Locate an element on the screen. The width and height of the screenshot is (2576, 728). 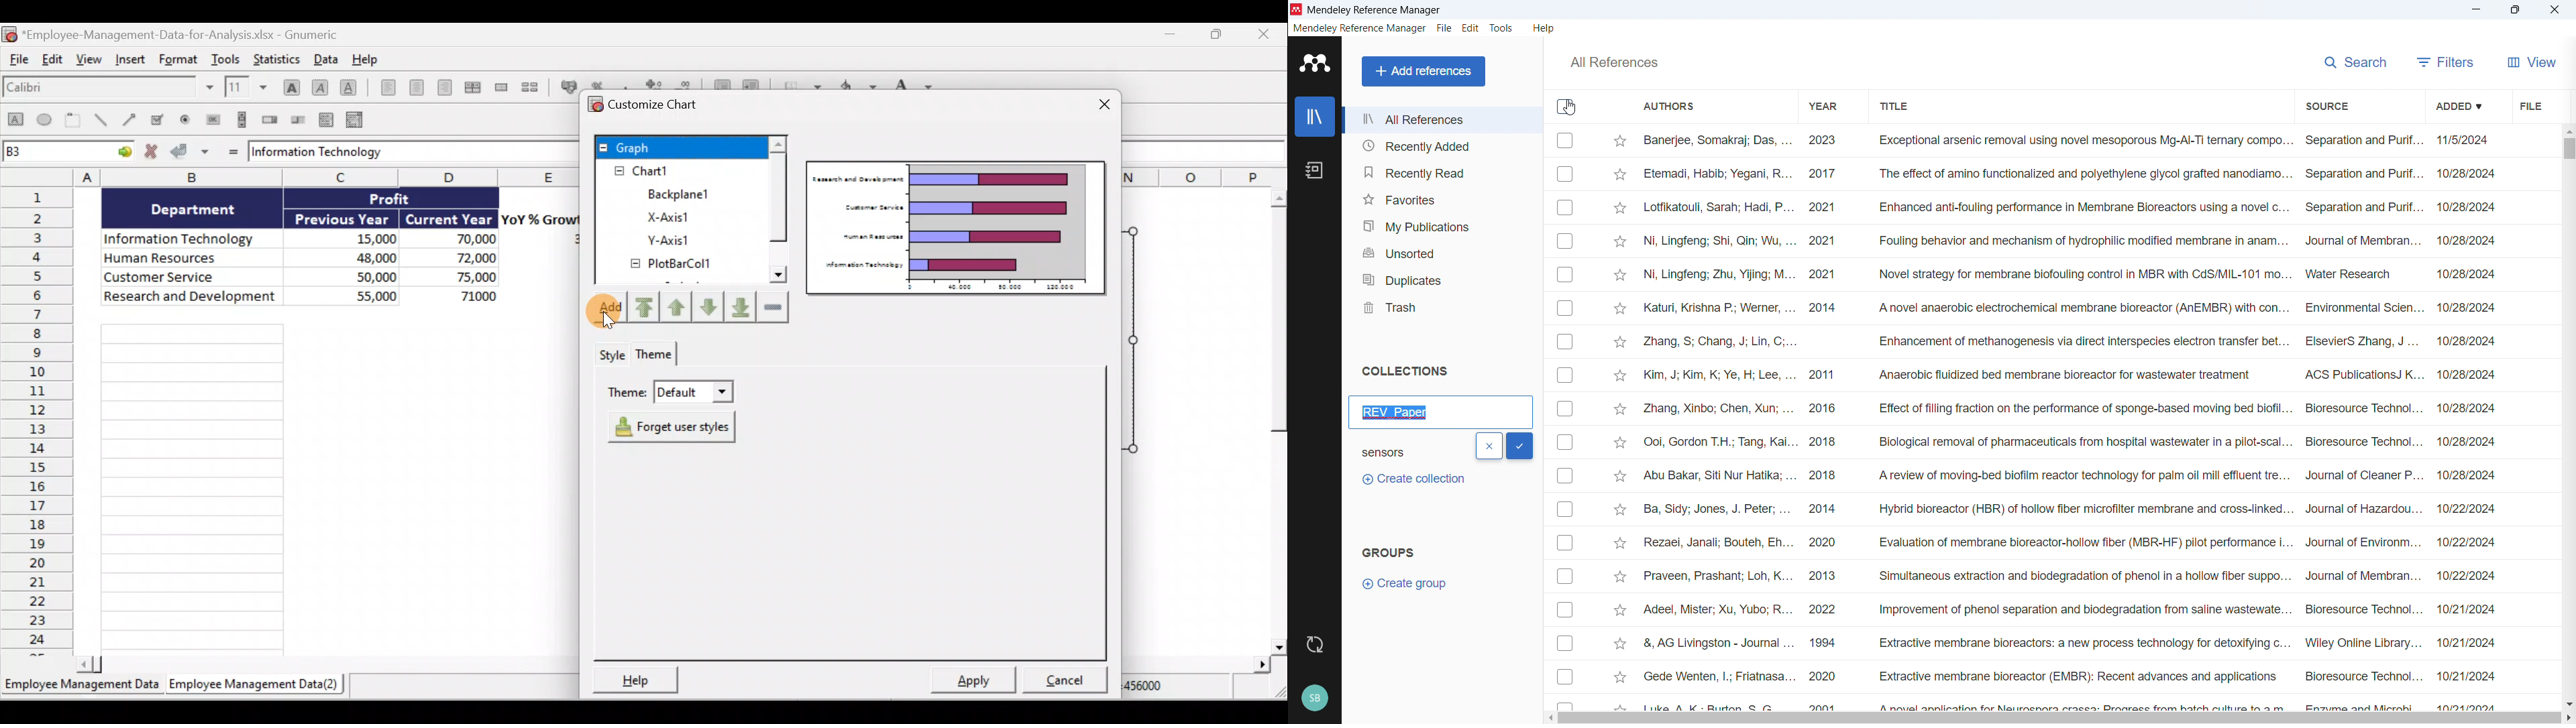
Rows is located at coordinates (38, 422).